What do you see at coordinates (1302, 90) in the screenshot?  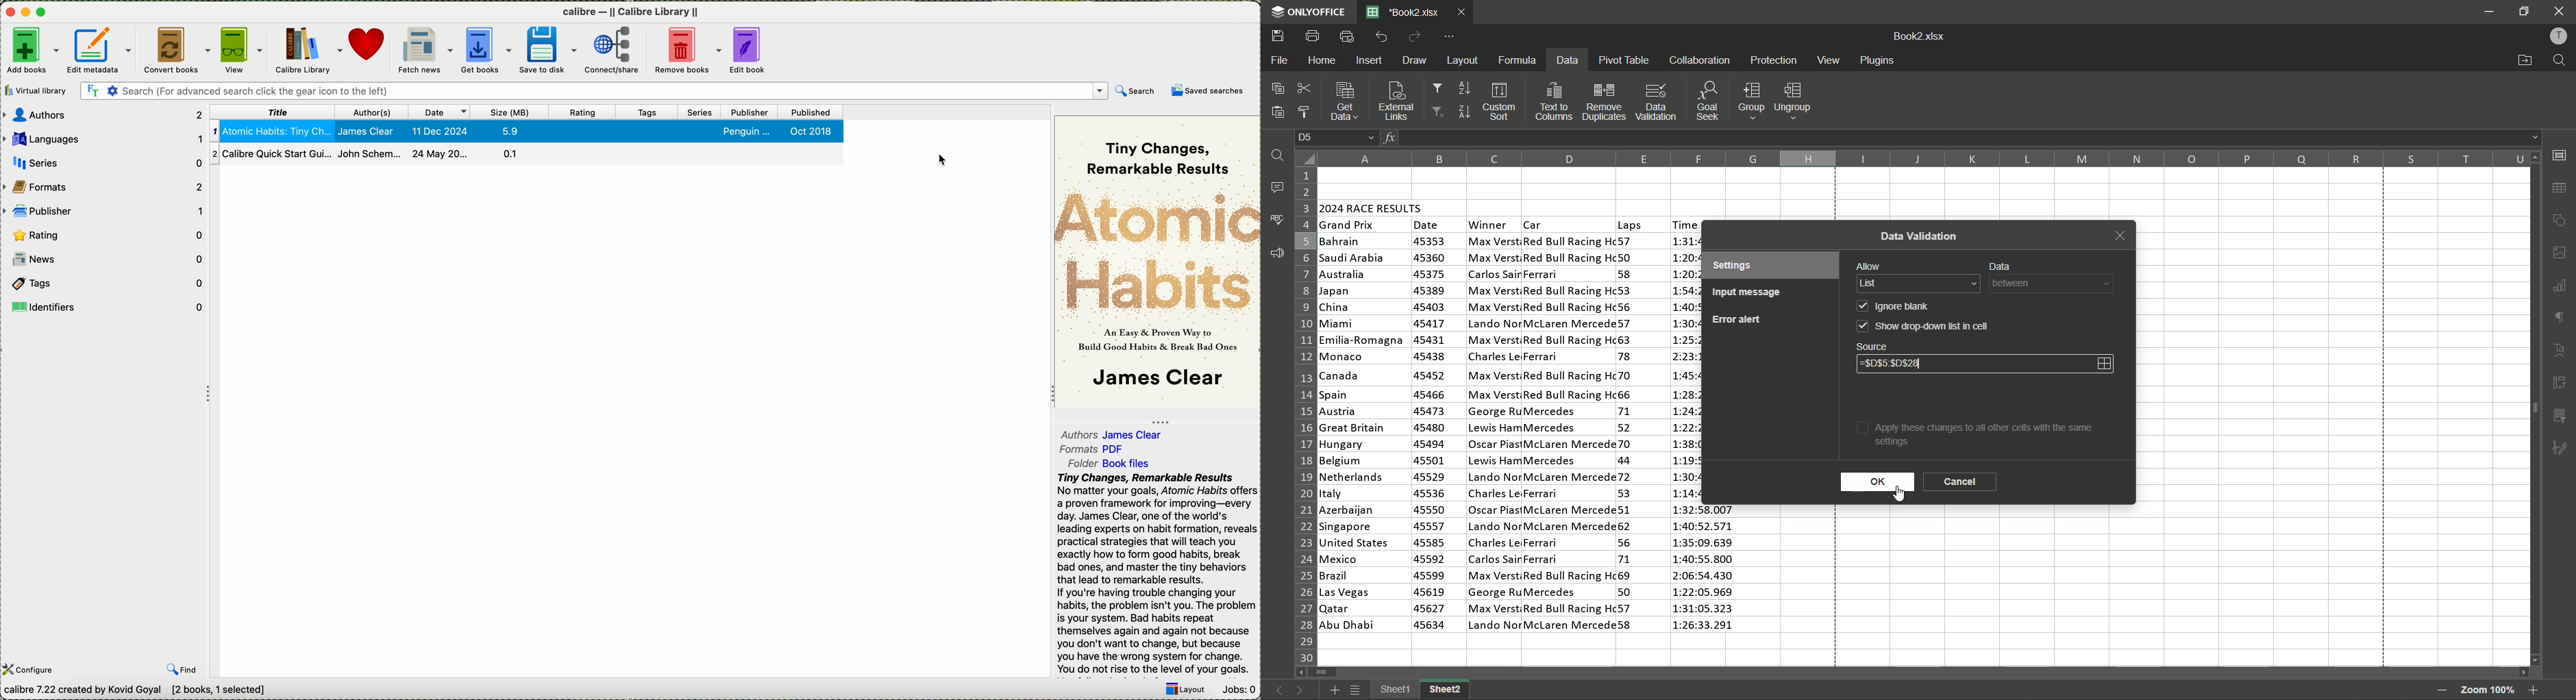 I see `cut` at bounding box center [1302, 90].